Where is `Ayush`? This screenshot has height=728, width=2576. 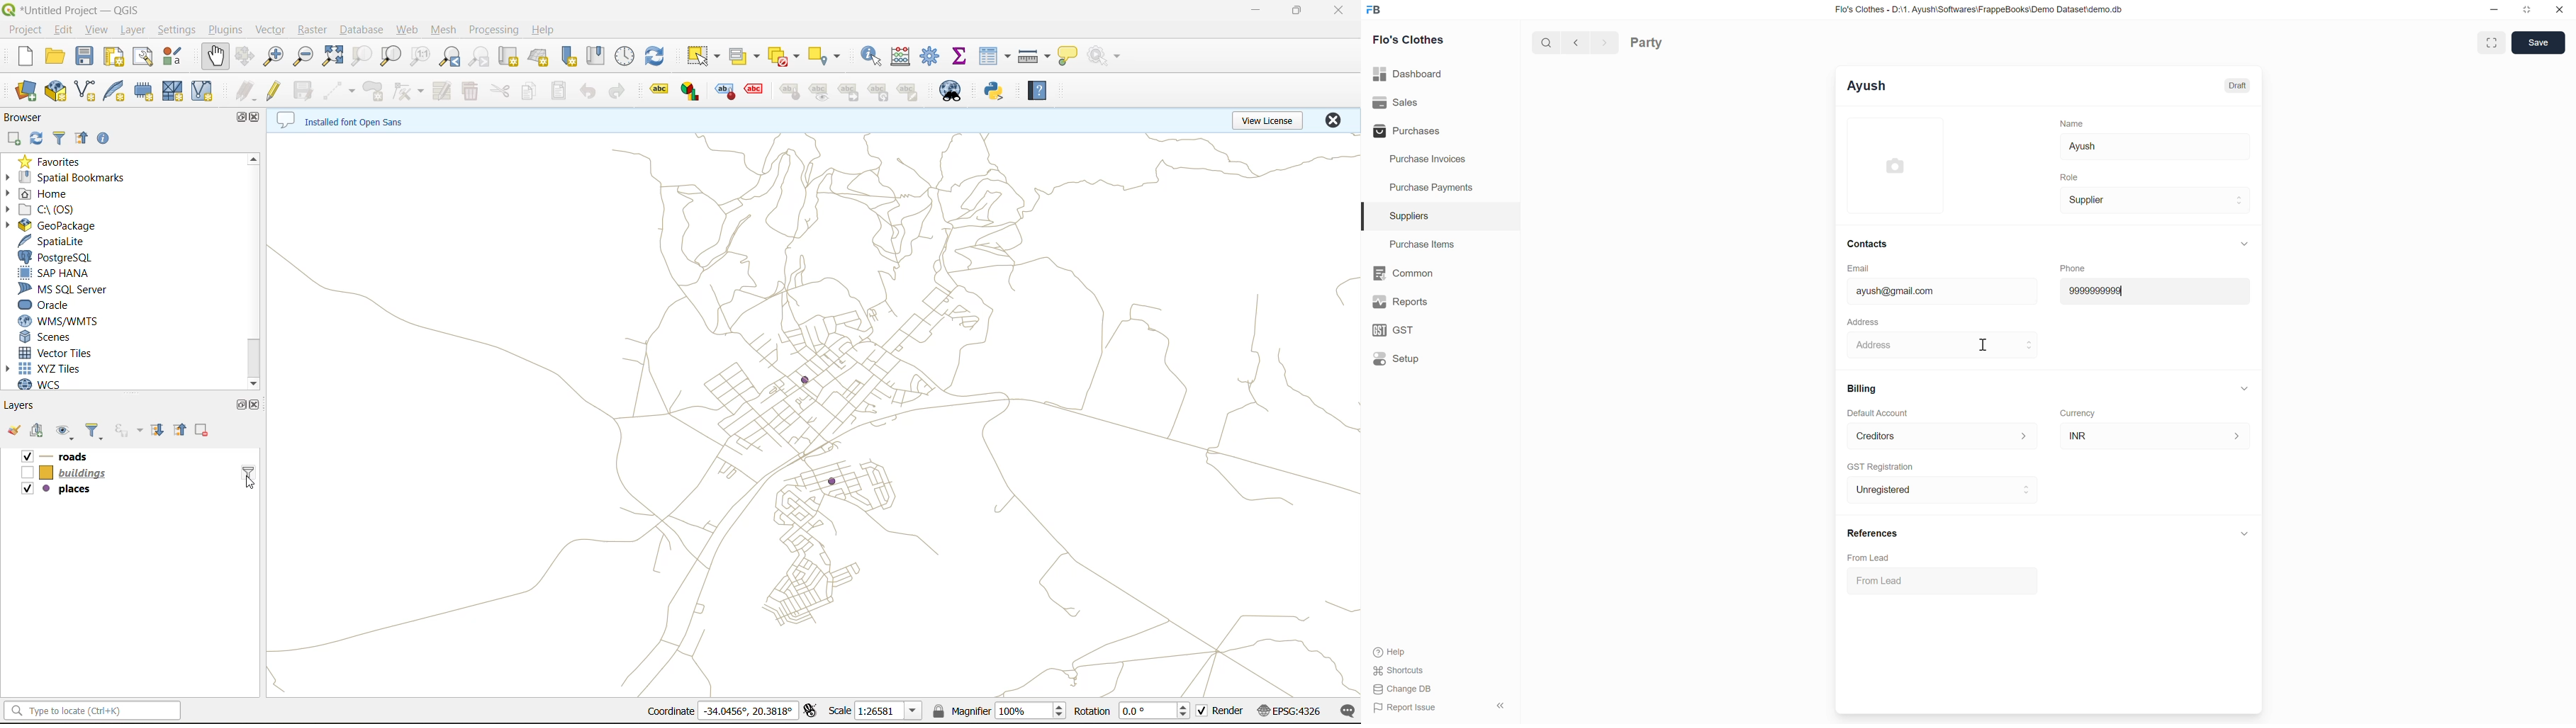
Ayush is located at coordinates (2155, 147).